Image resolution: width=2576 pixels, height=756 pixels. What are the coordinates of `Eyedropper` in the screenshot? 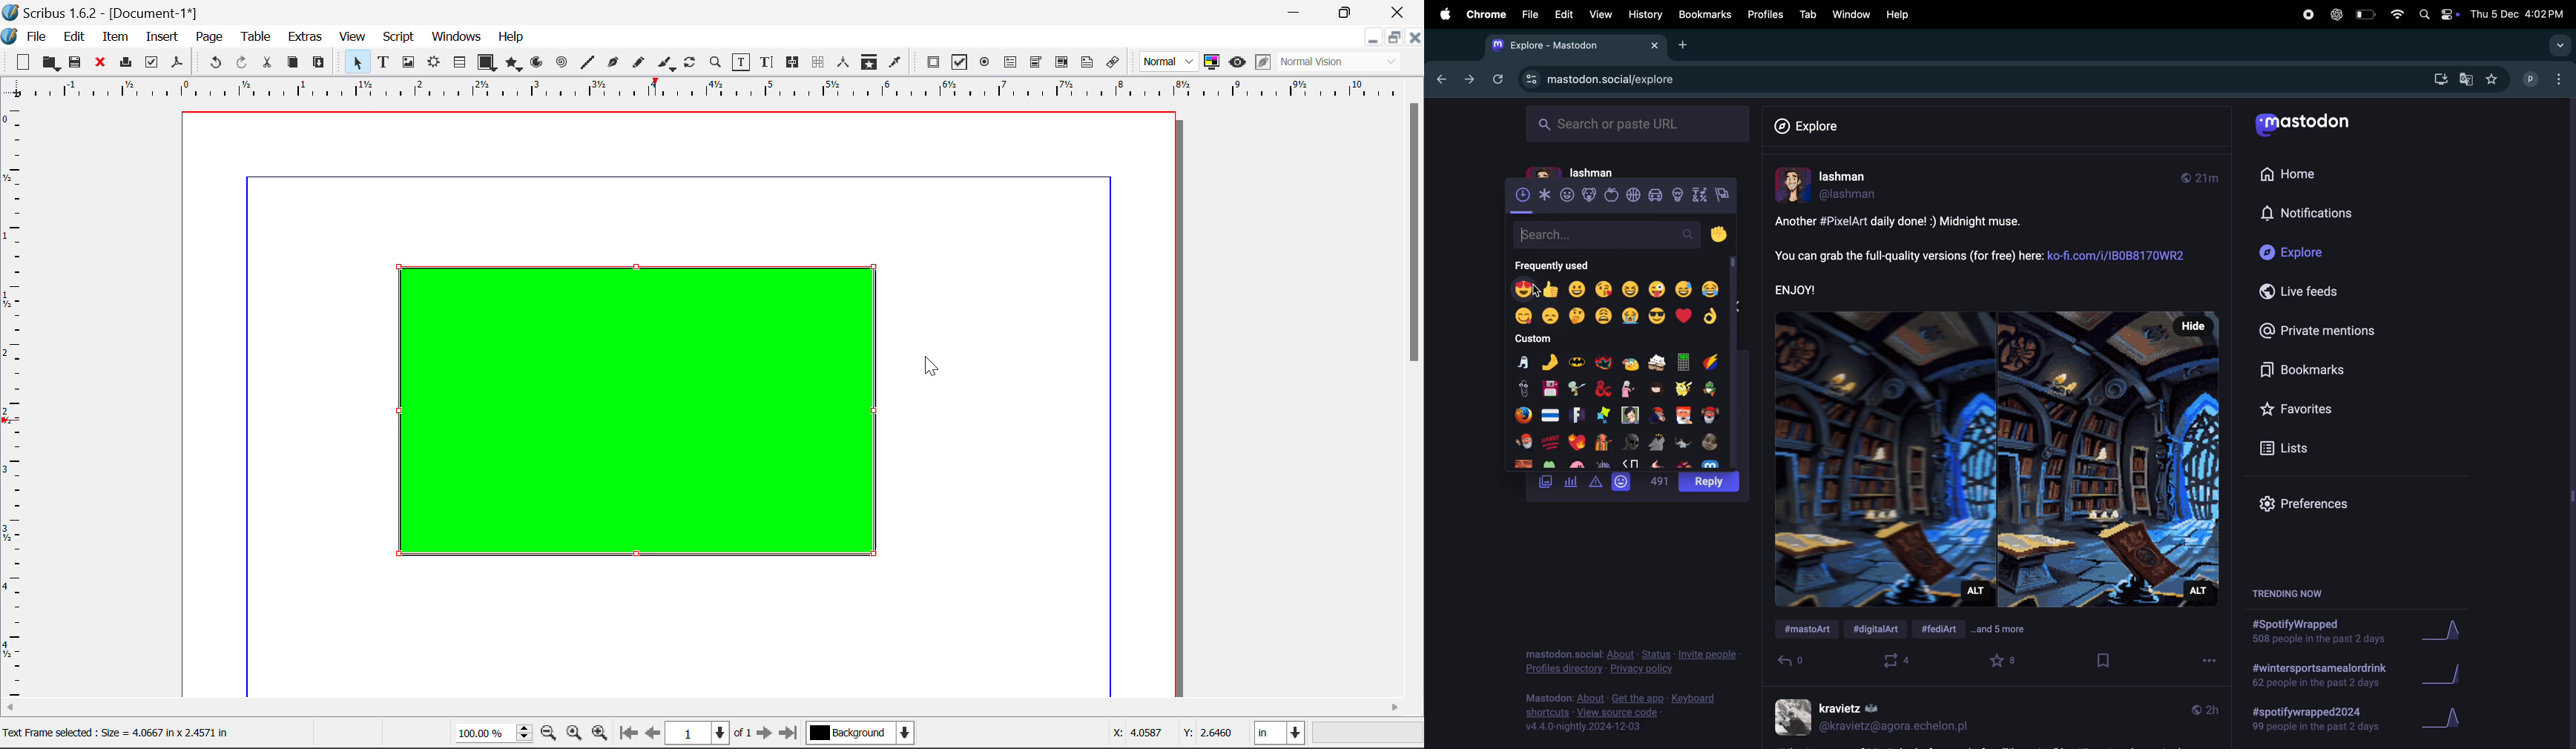 It's located at (895, 62).